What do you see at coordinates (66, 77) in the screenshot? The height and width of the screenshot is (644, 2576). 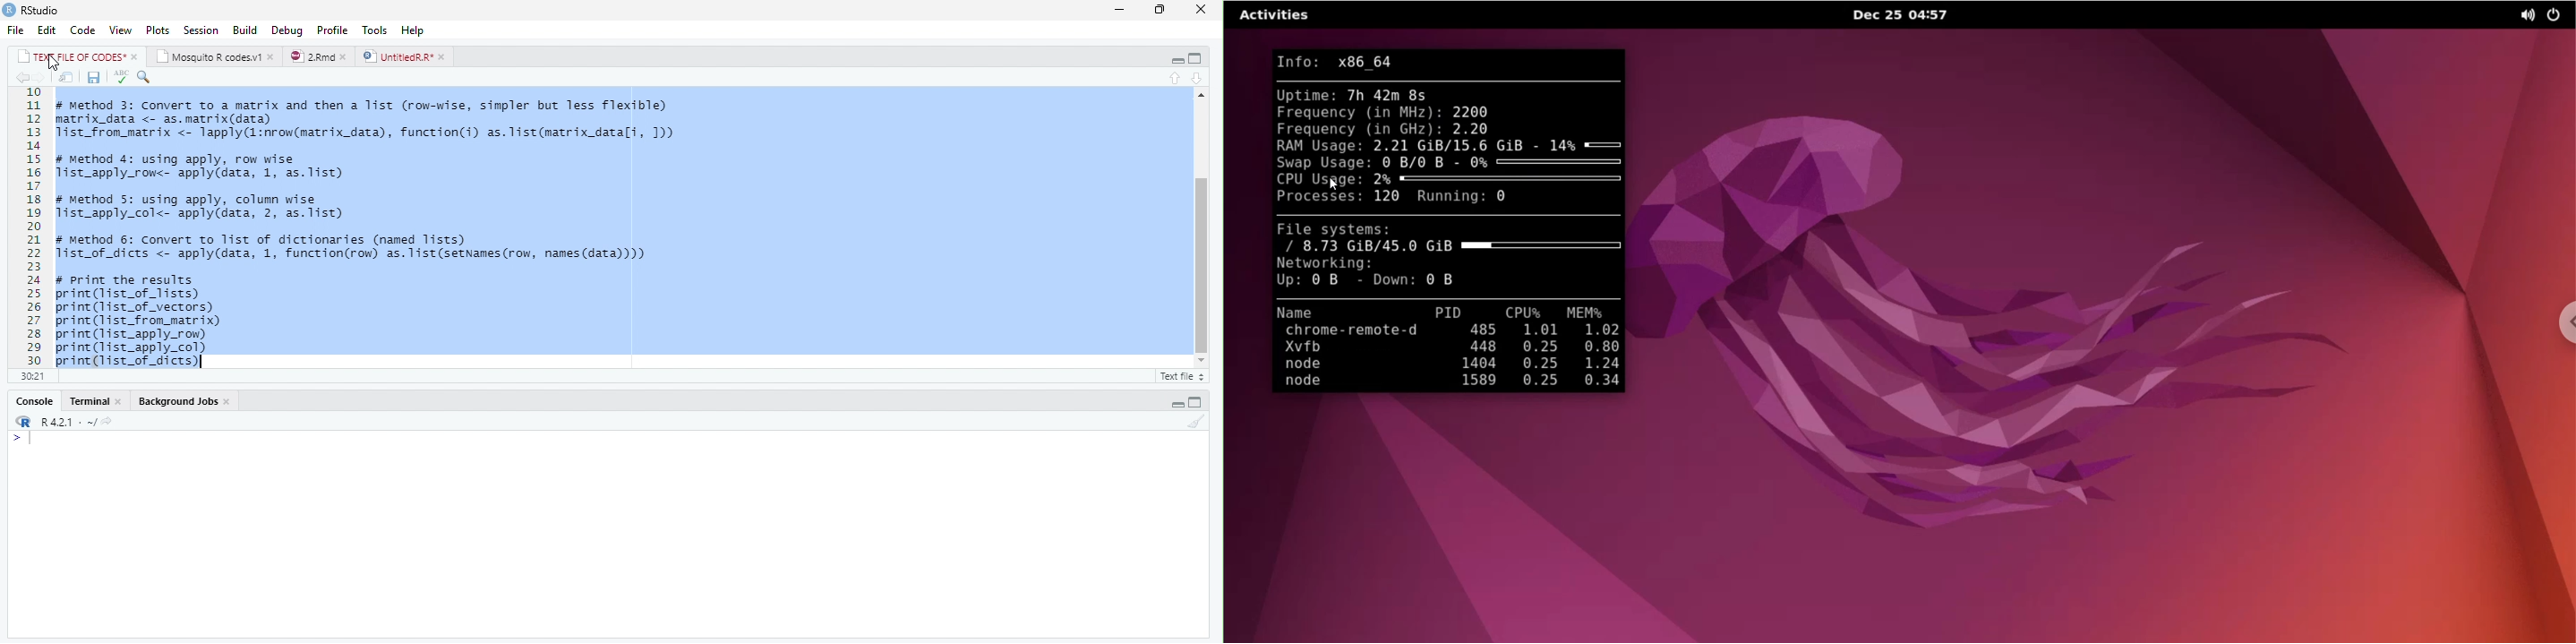 I see `Open in new window` at bounding box center [66, 77].